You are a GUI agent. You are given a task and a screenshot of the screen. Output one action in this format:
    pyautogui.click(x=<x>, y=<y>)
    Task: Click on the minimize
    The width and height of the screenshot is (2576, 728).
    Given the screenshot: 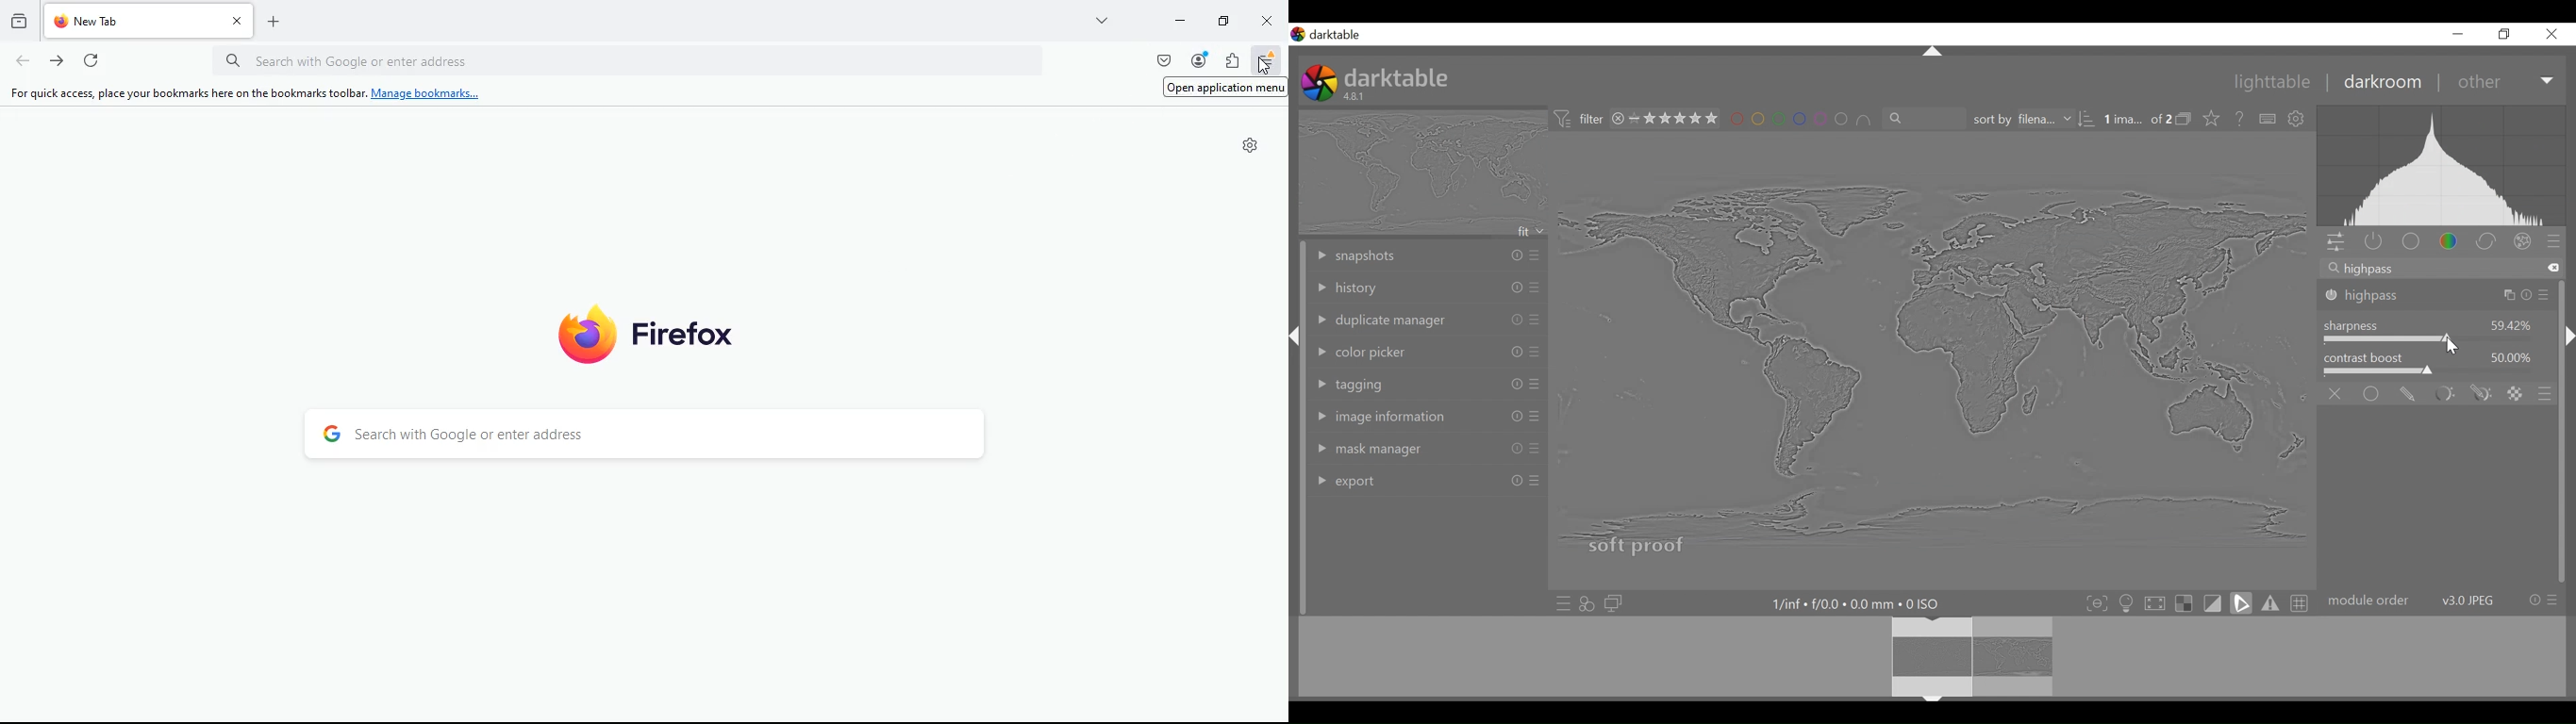 What is the action you would take?
    pyautogui.click(x=1178, y=23)
    